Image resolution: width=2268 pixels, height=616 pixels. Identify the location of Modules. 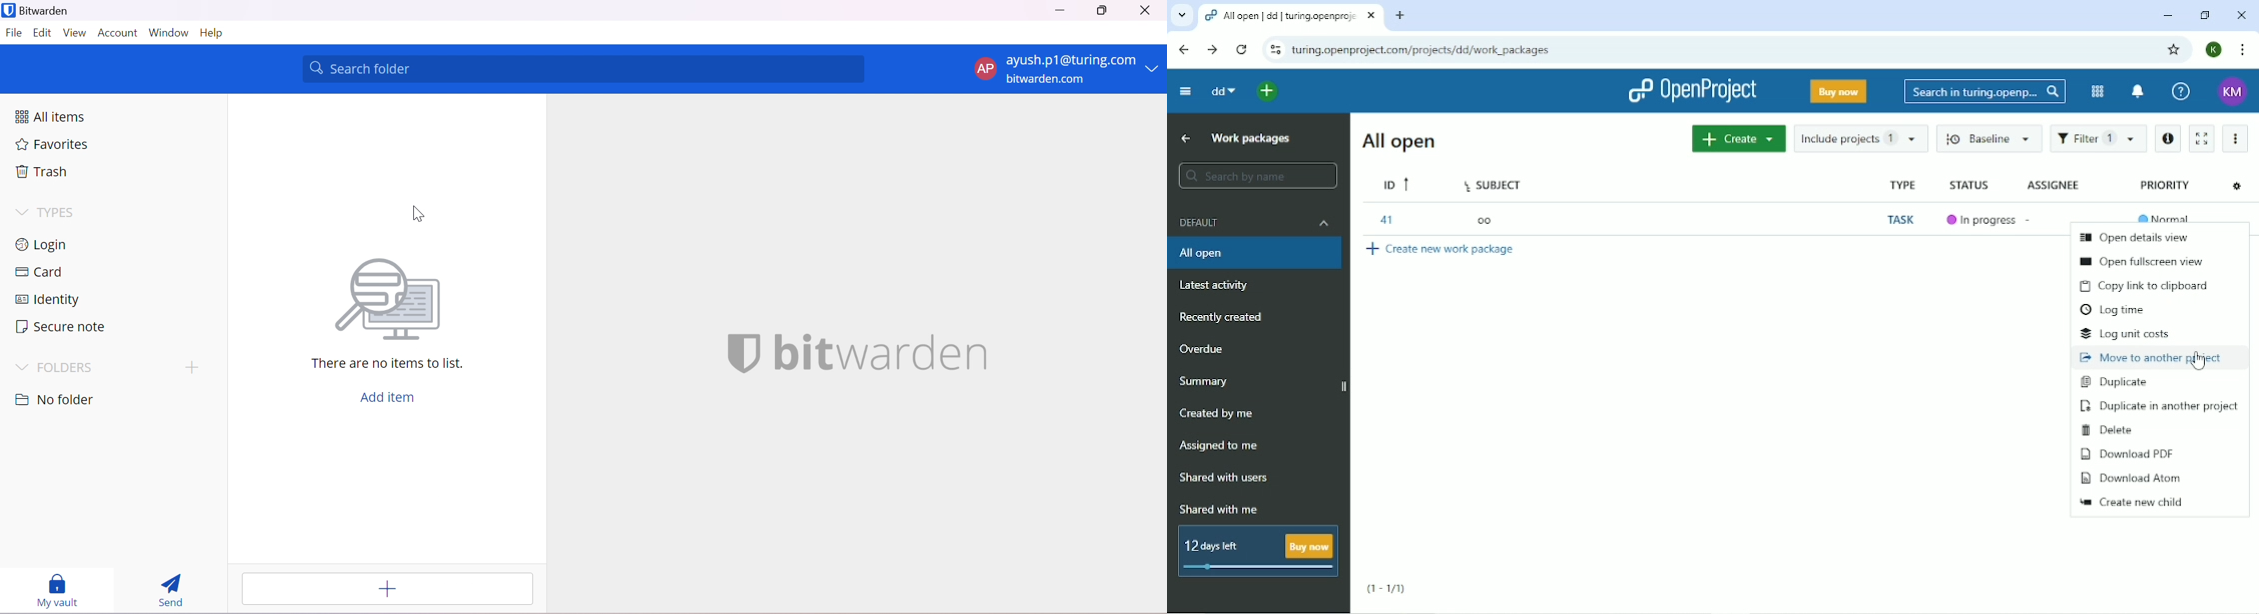
(2095, 92).